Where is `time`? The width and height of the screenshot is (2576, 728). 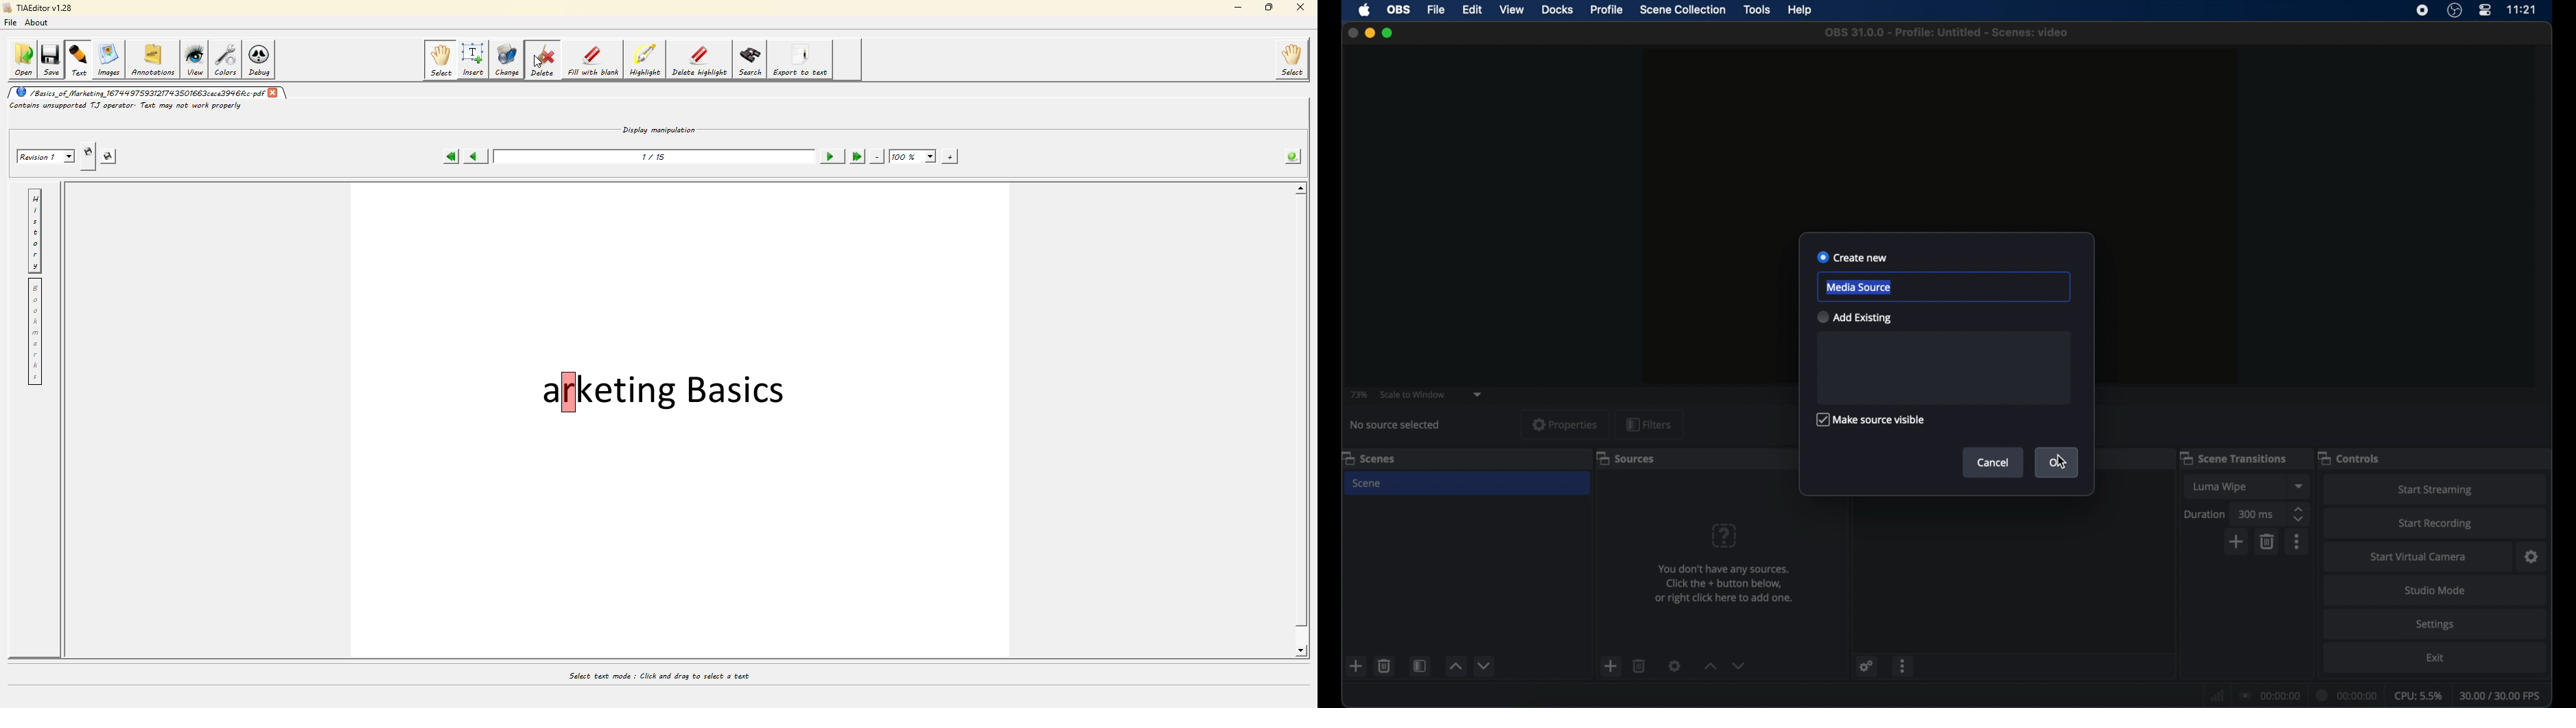 time is located at coordinates (2523, 9).